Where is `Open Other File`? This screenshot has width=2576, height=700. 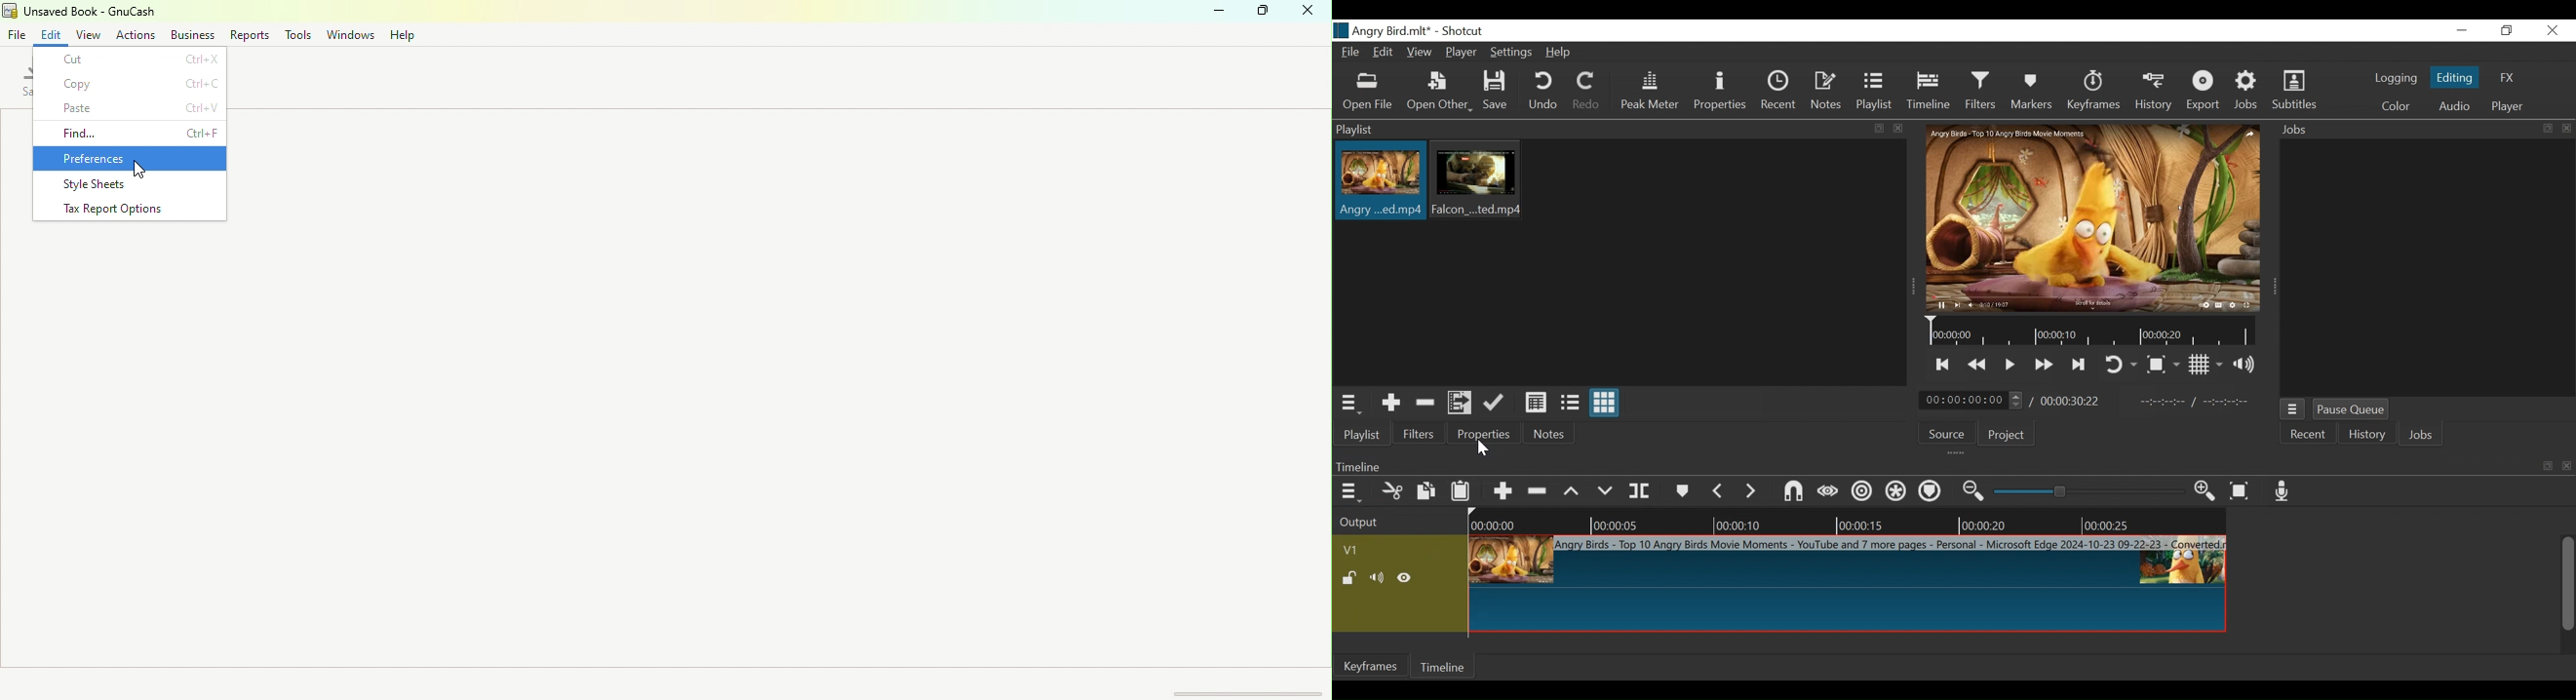
Open Other File is located at coordinates (1368, 93).